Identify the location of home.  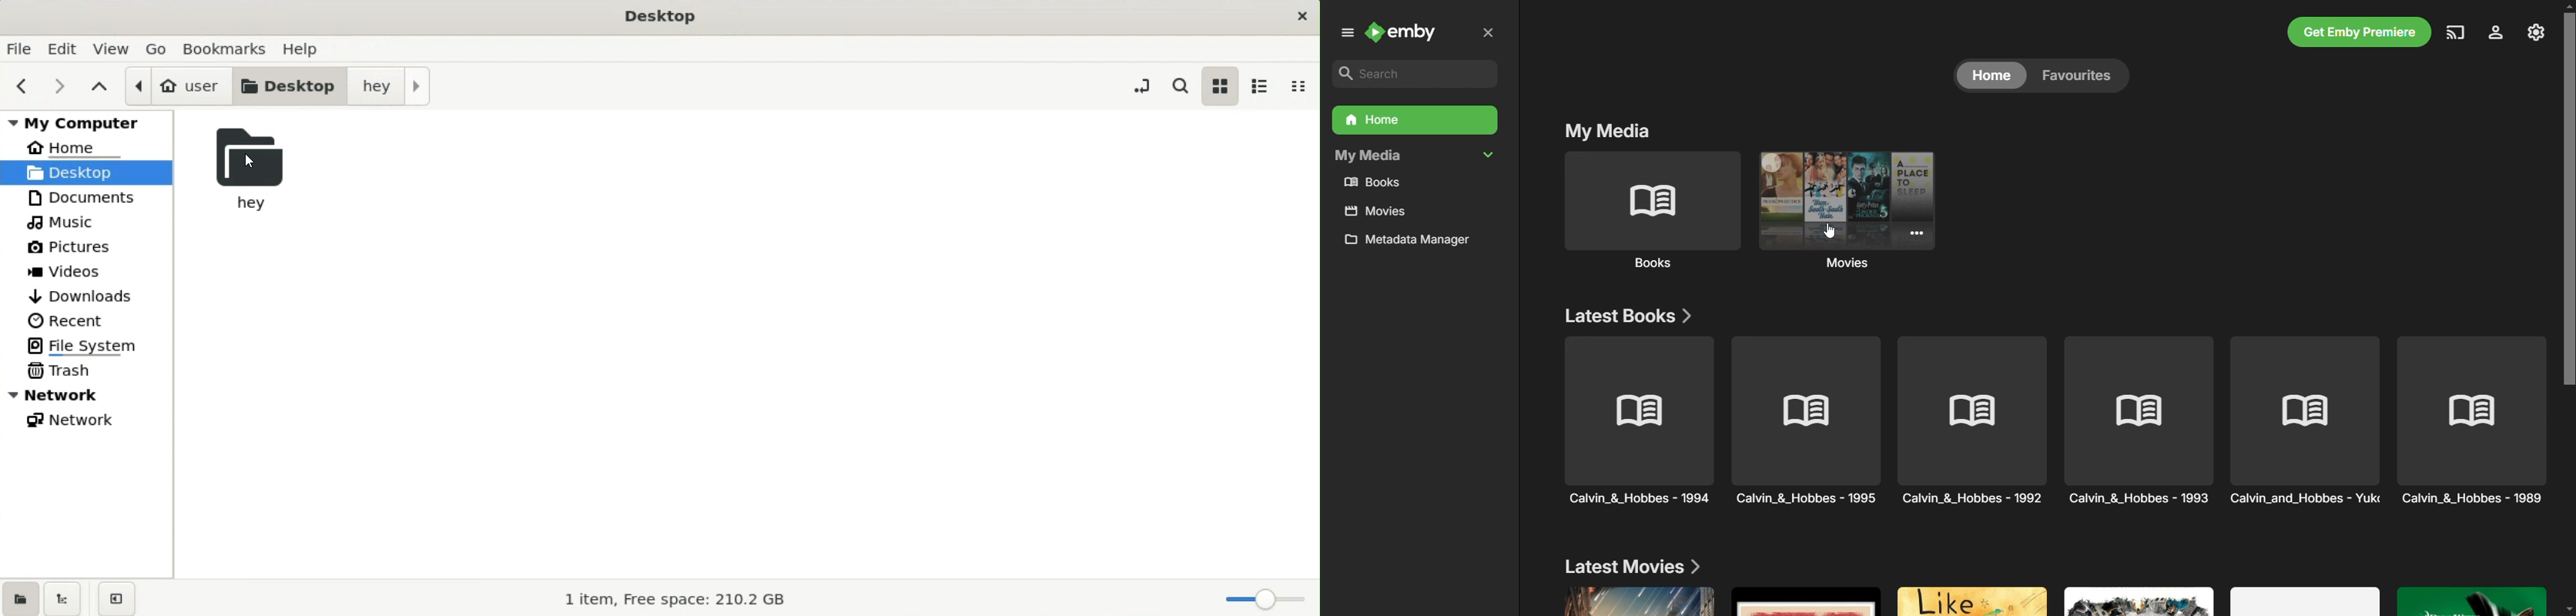
(77, 147).